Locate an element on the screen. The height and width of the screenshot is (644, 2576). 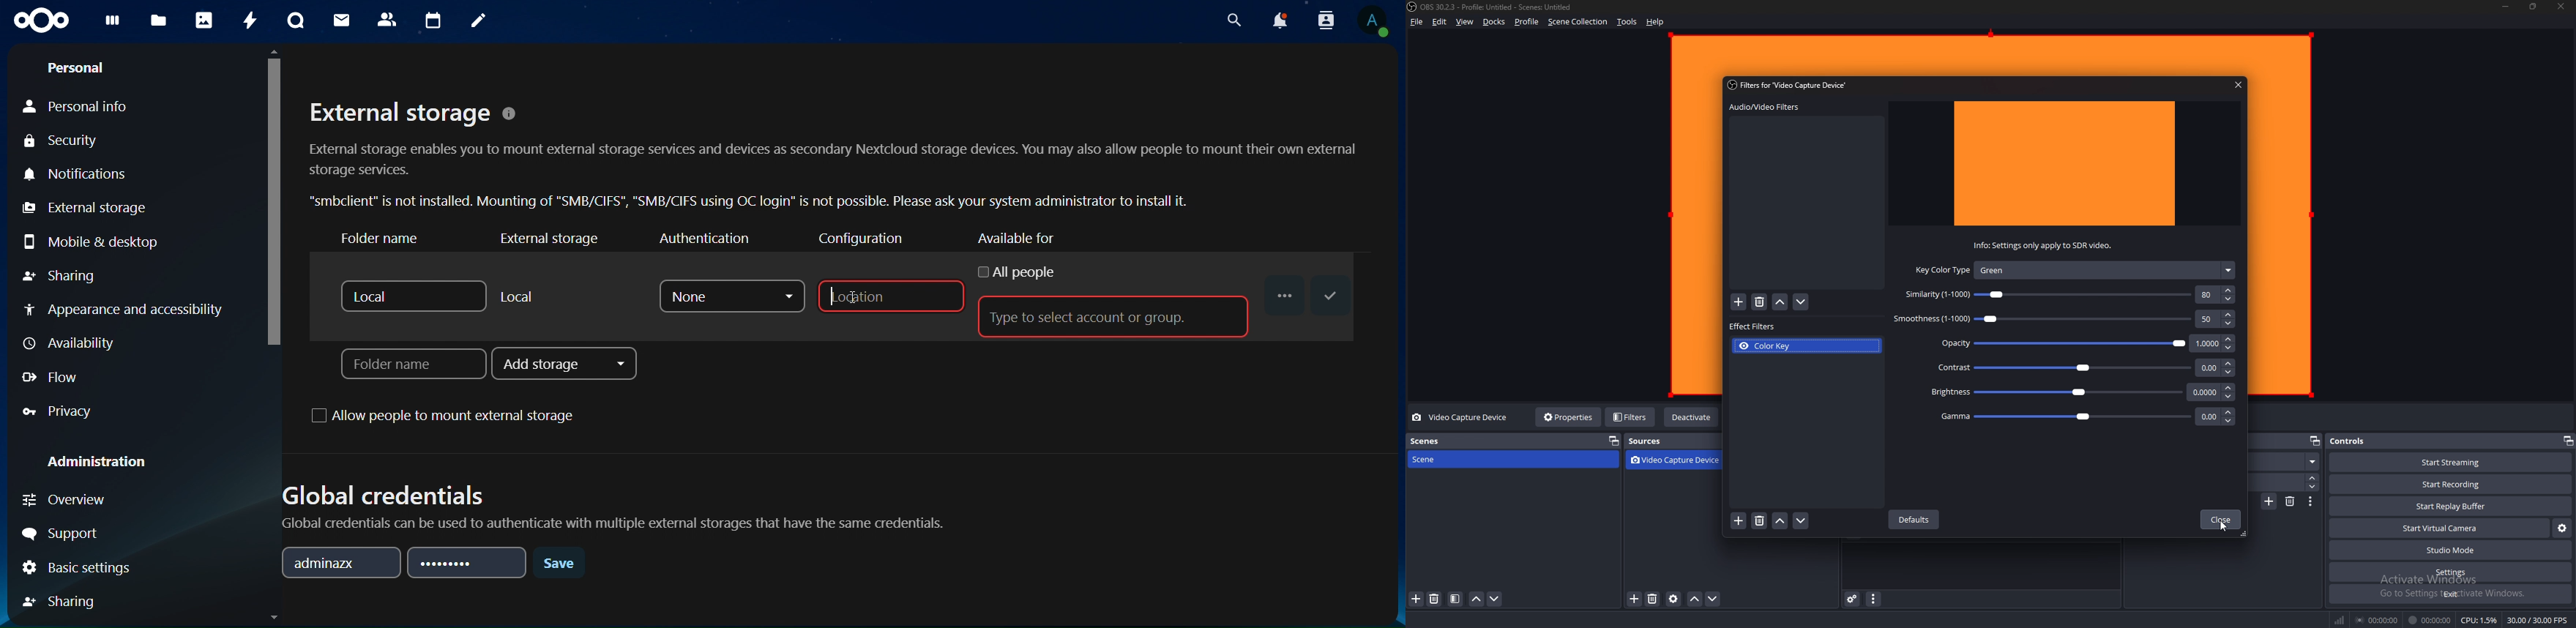
Global credentials
Global credentials can be used to authenticate with multiple external storages that have the same credentials. is located at coordinates (618, 500).